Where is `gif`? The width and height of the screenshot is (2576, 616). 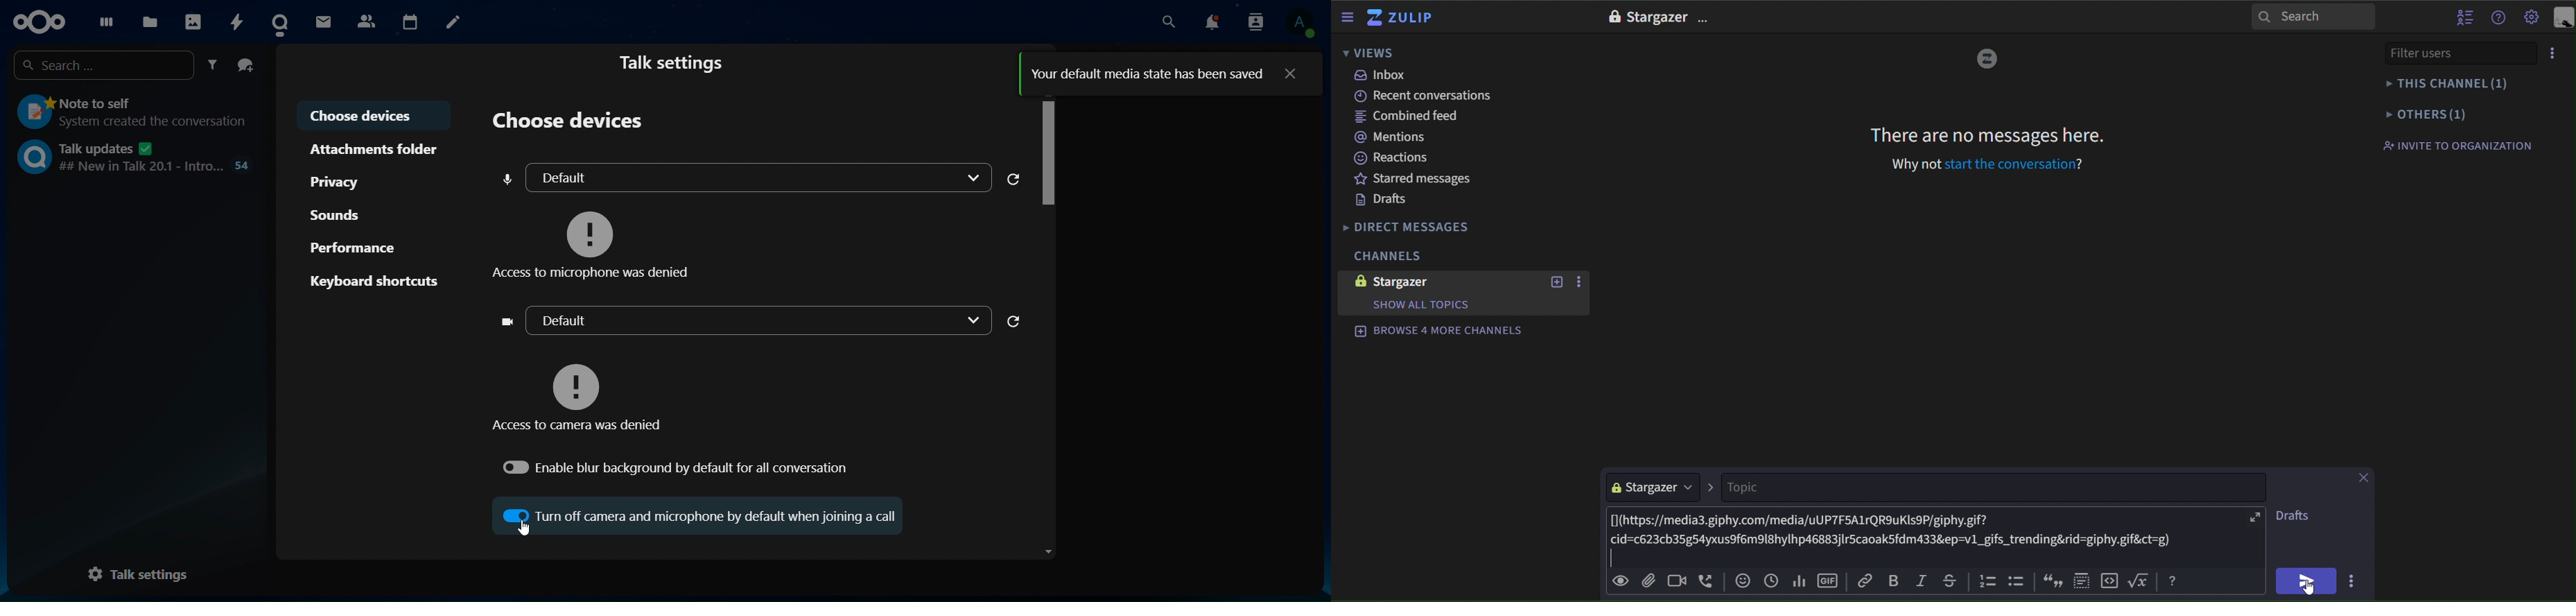 gif is located at coordinates (1829, 578).